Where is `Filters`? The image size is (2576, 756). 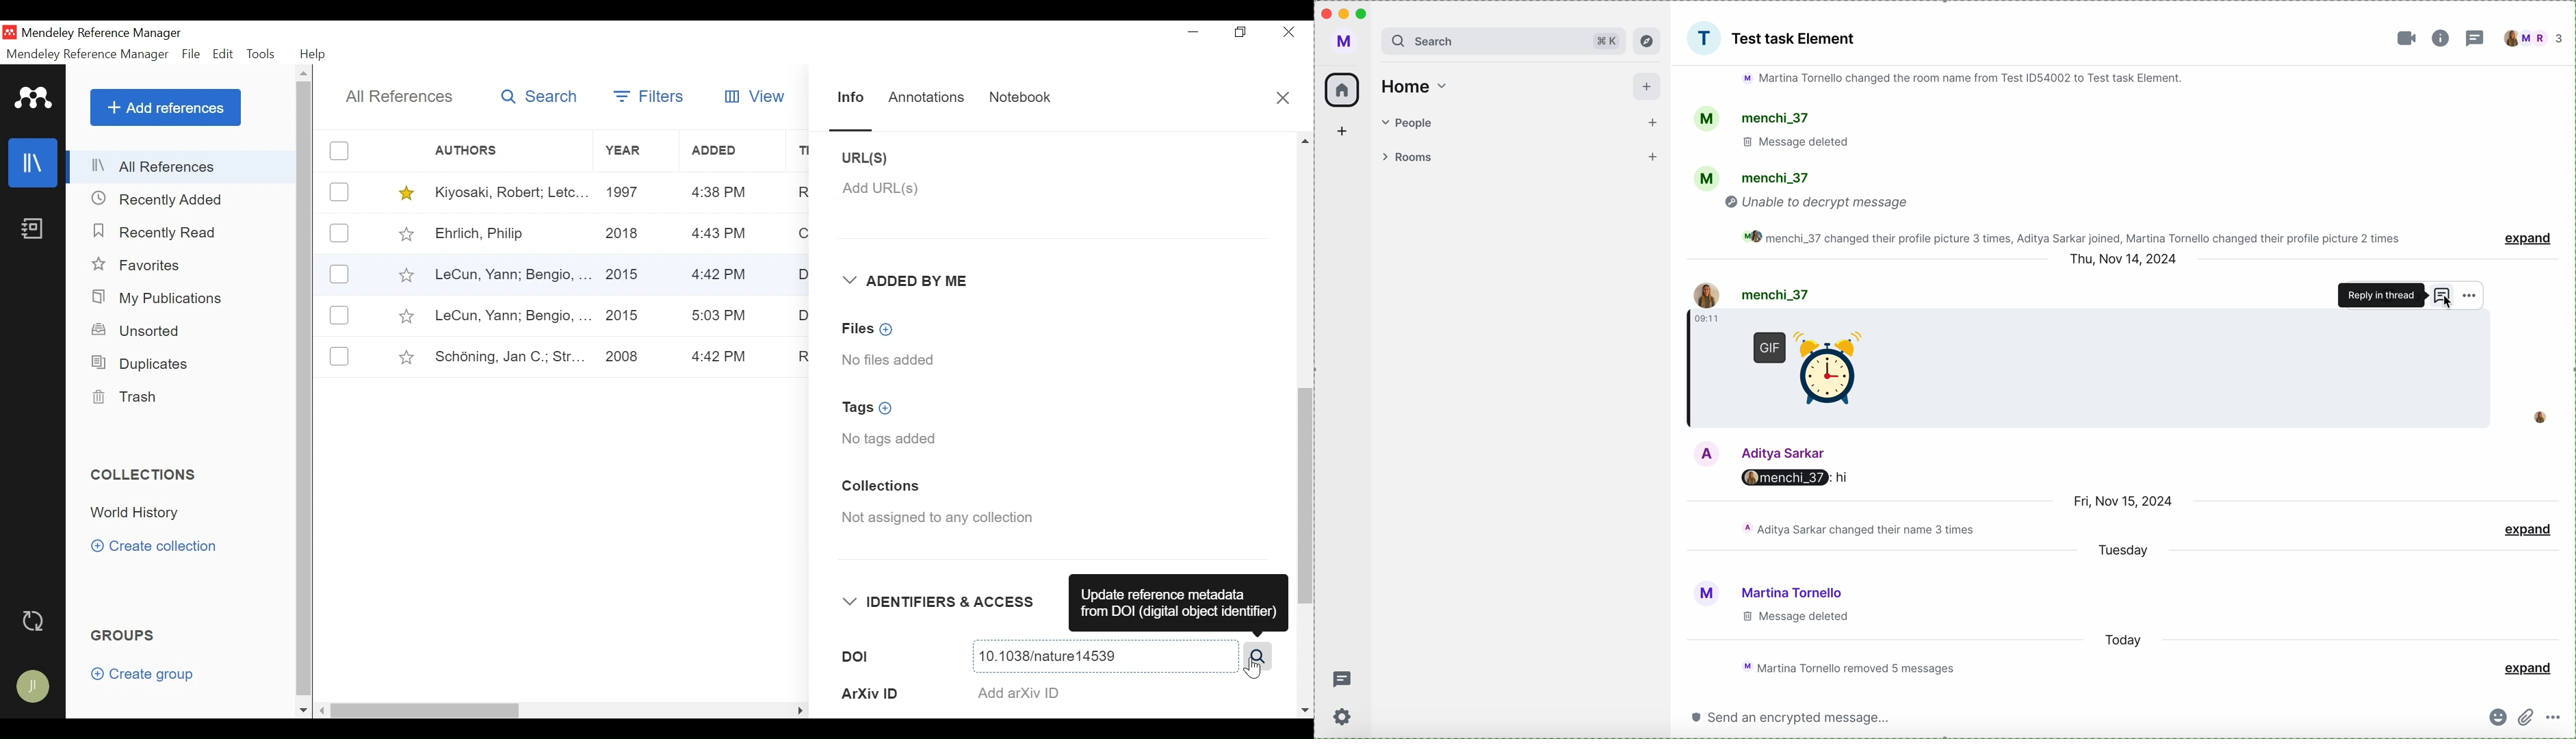
Filters is located at coordinates (648, 96).